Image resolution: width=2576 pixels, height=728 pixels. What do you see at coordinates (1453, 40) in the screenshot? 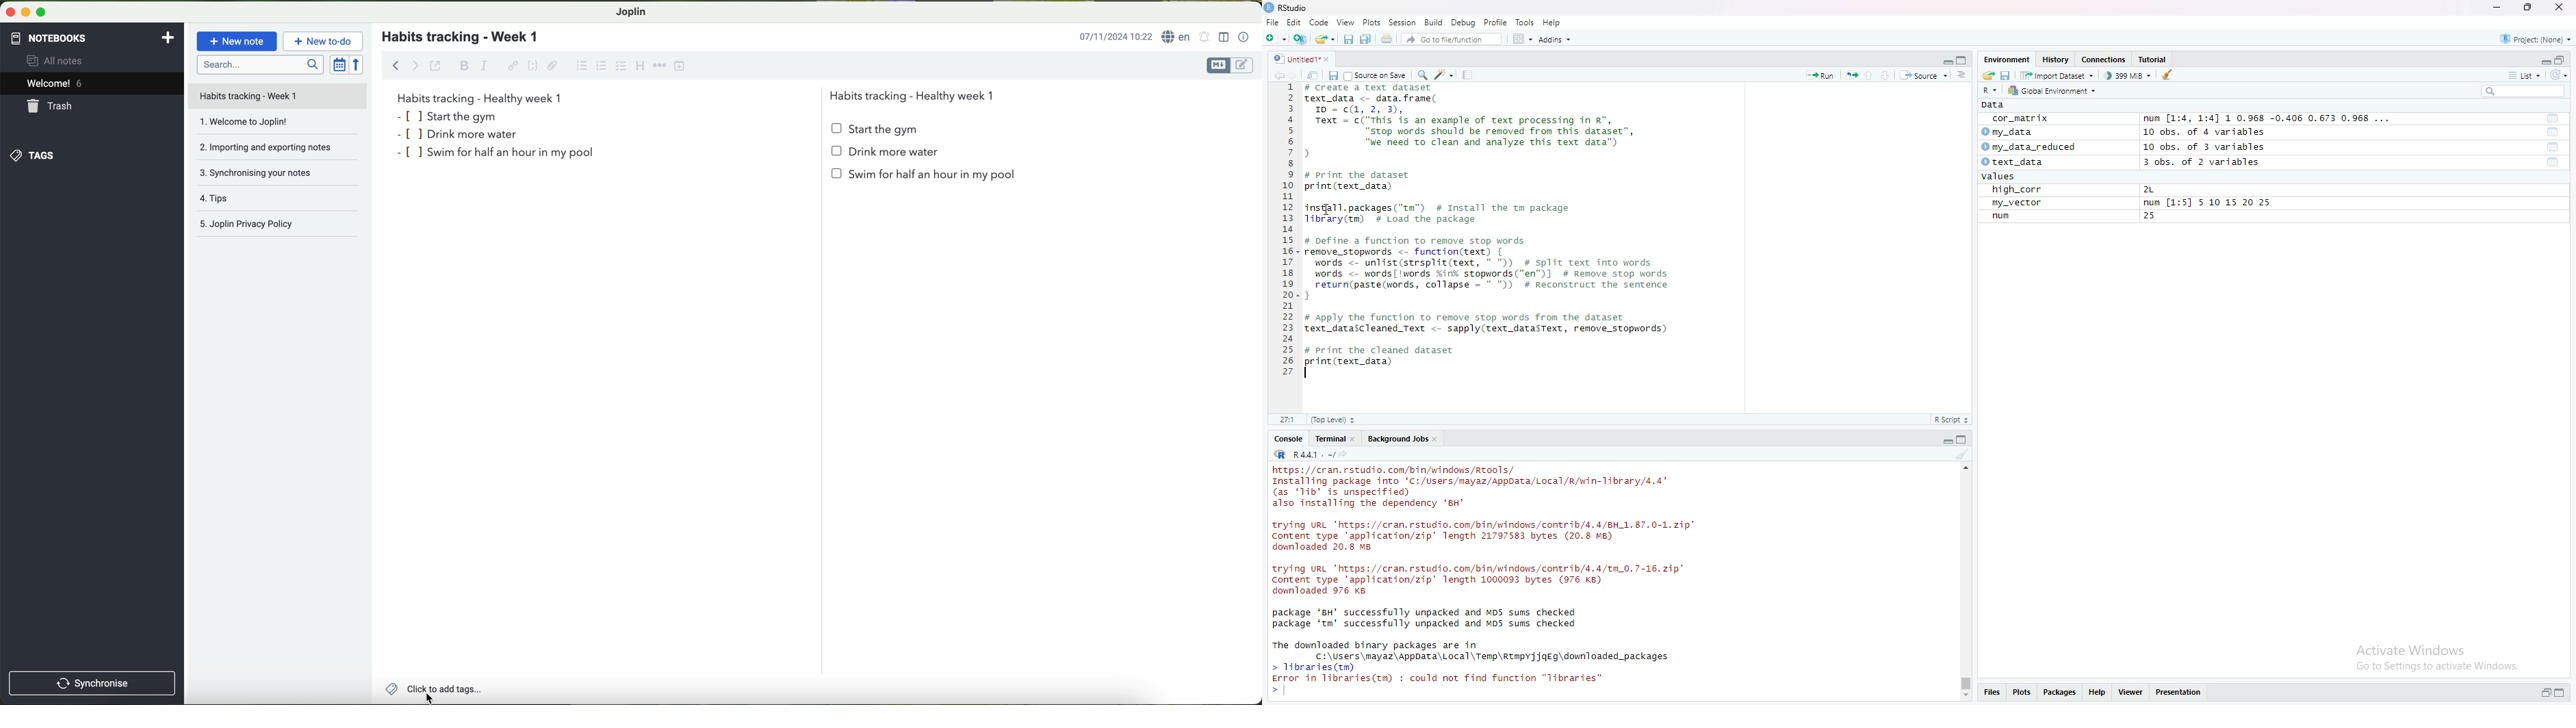
I see `go to file/function` at bounding box center [1453, 40].